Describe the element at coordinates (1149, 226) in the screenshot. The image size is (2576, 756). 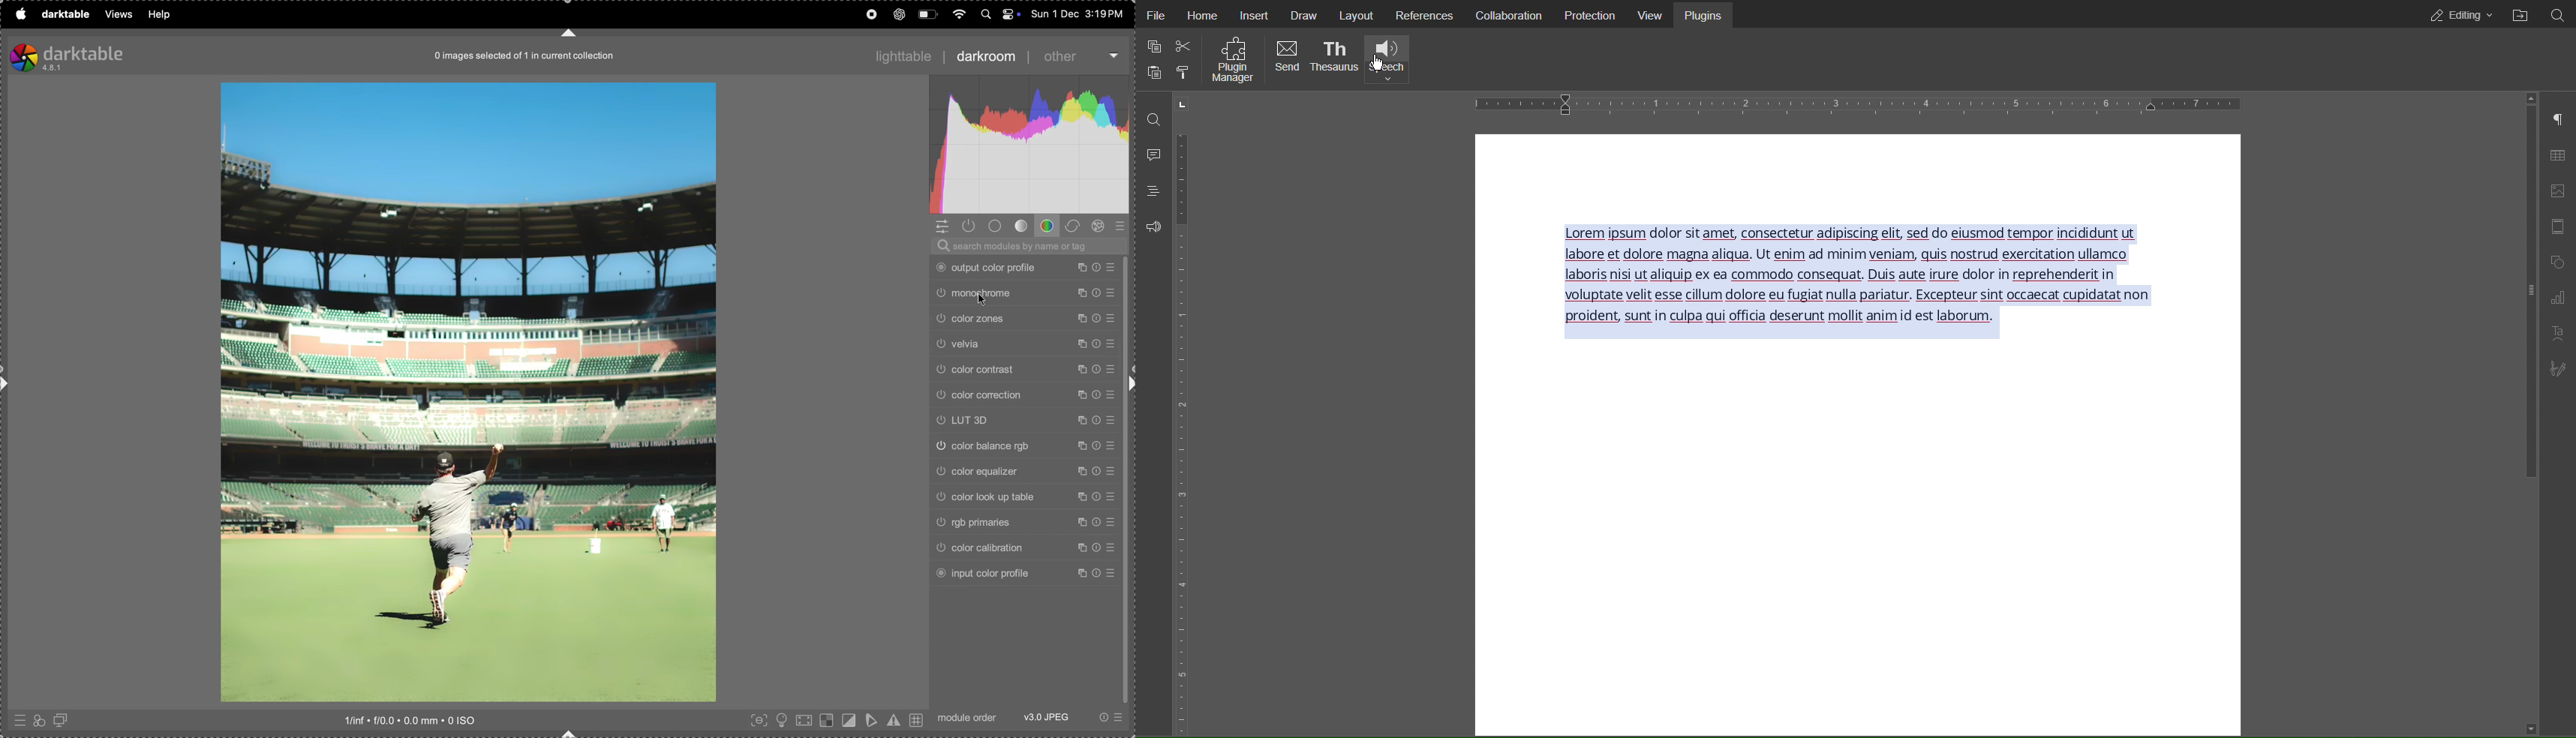
I see `Feedback and Support` at that location.